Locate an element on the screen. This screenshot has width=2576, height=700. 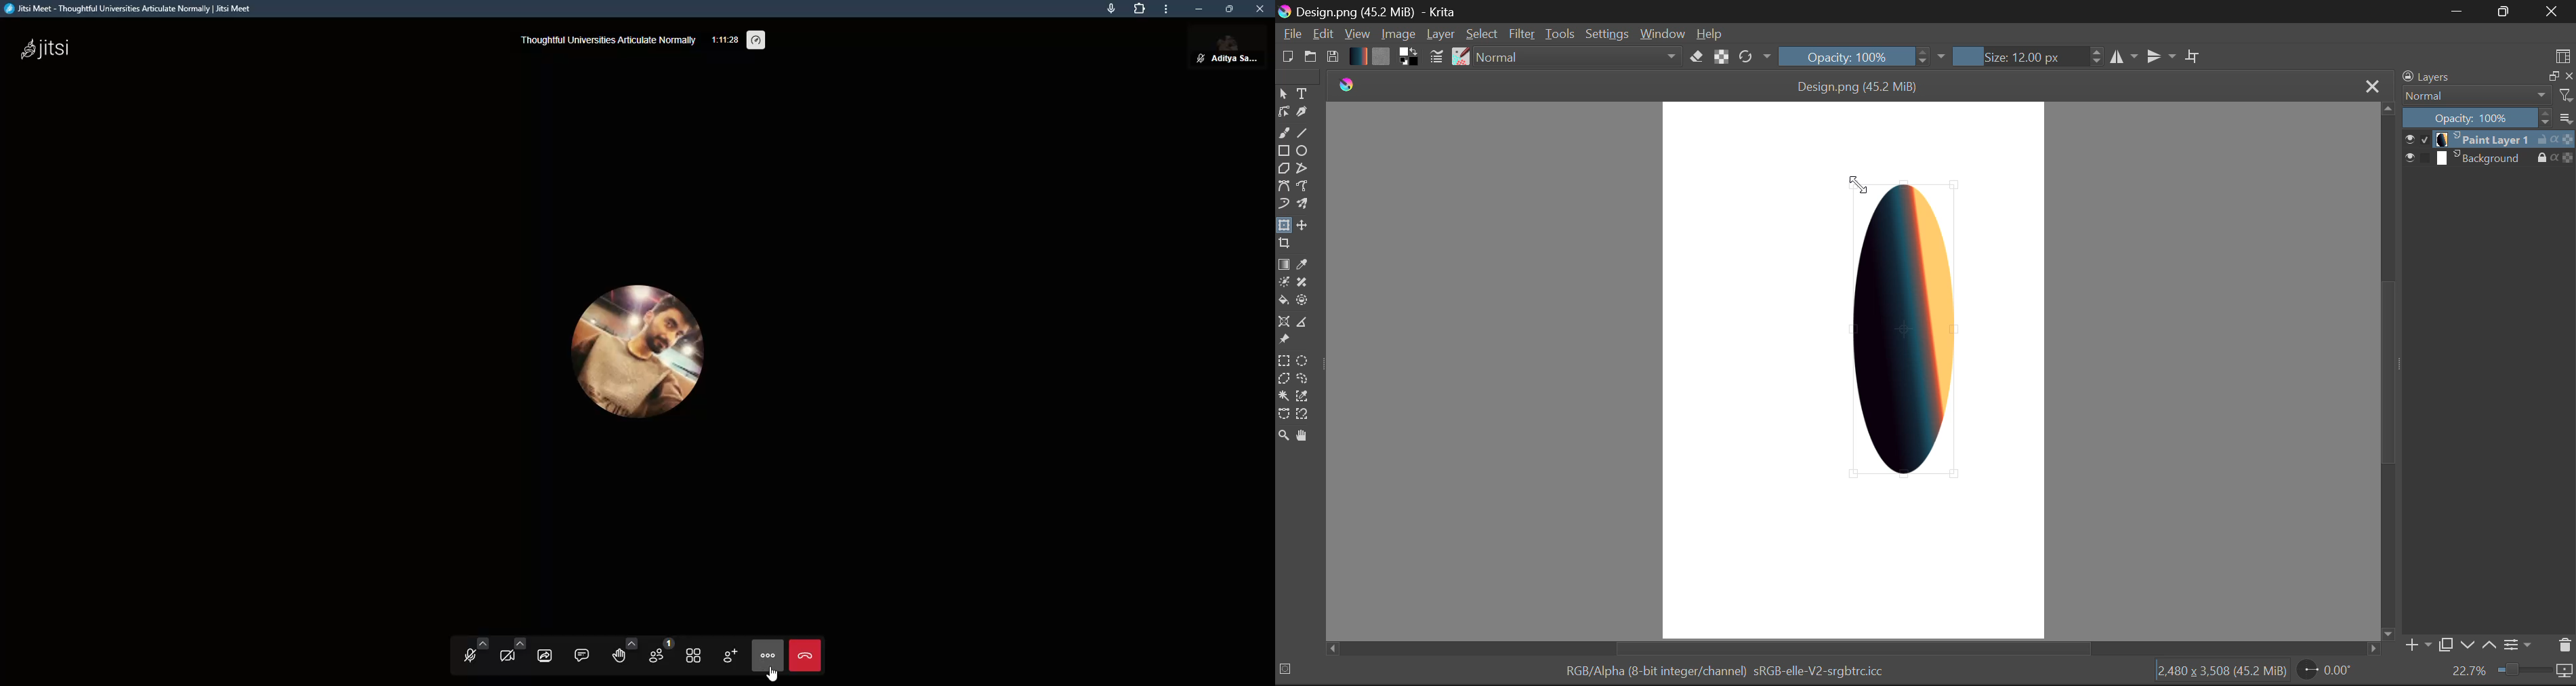
Choose Workspace is located at coordinates (2563, 54).